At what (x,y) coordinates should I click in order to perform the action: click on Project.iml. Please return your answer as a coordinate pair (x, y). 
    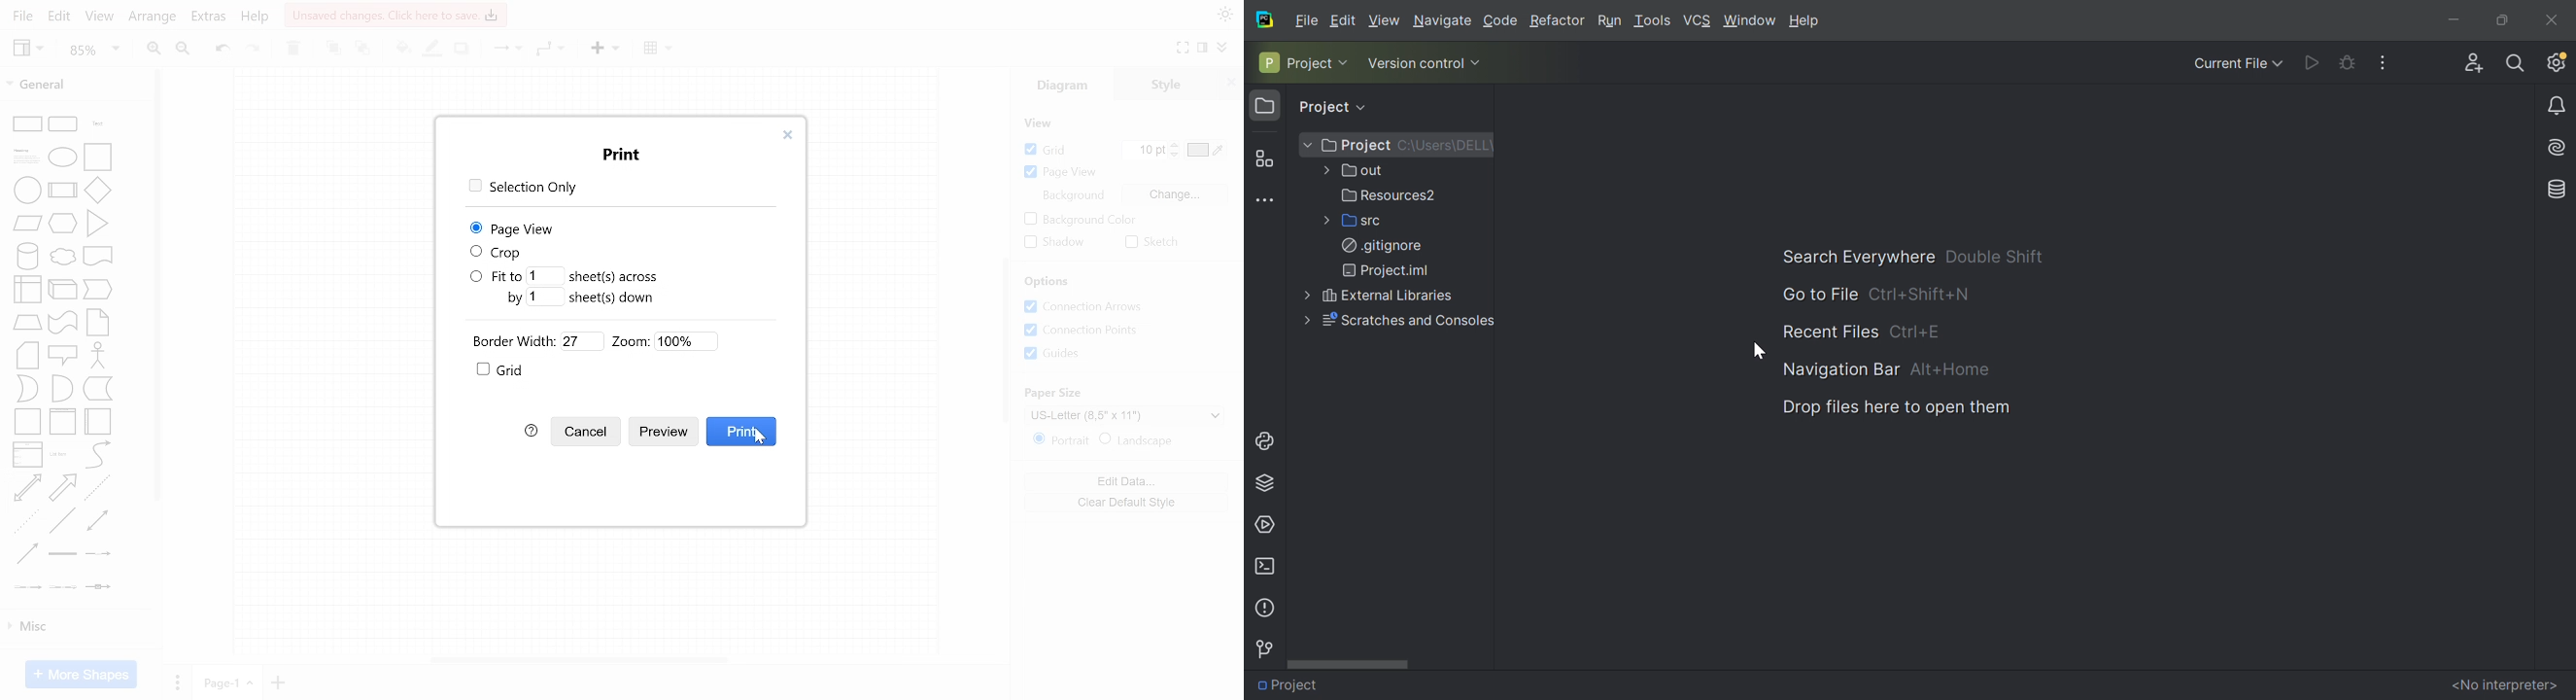
    Looking at the image, I should click on (1386, 270).